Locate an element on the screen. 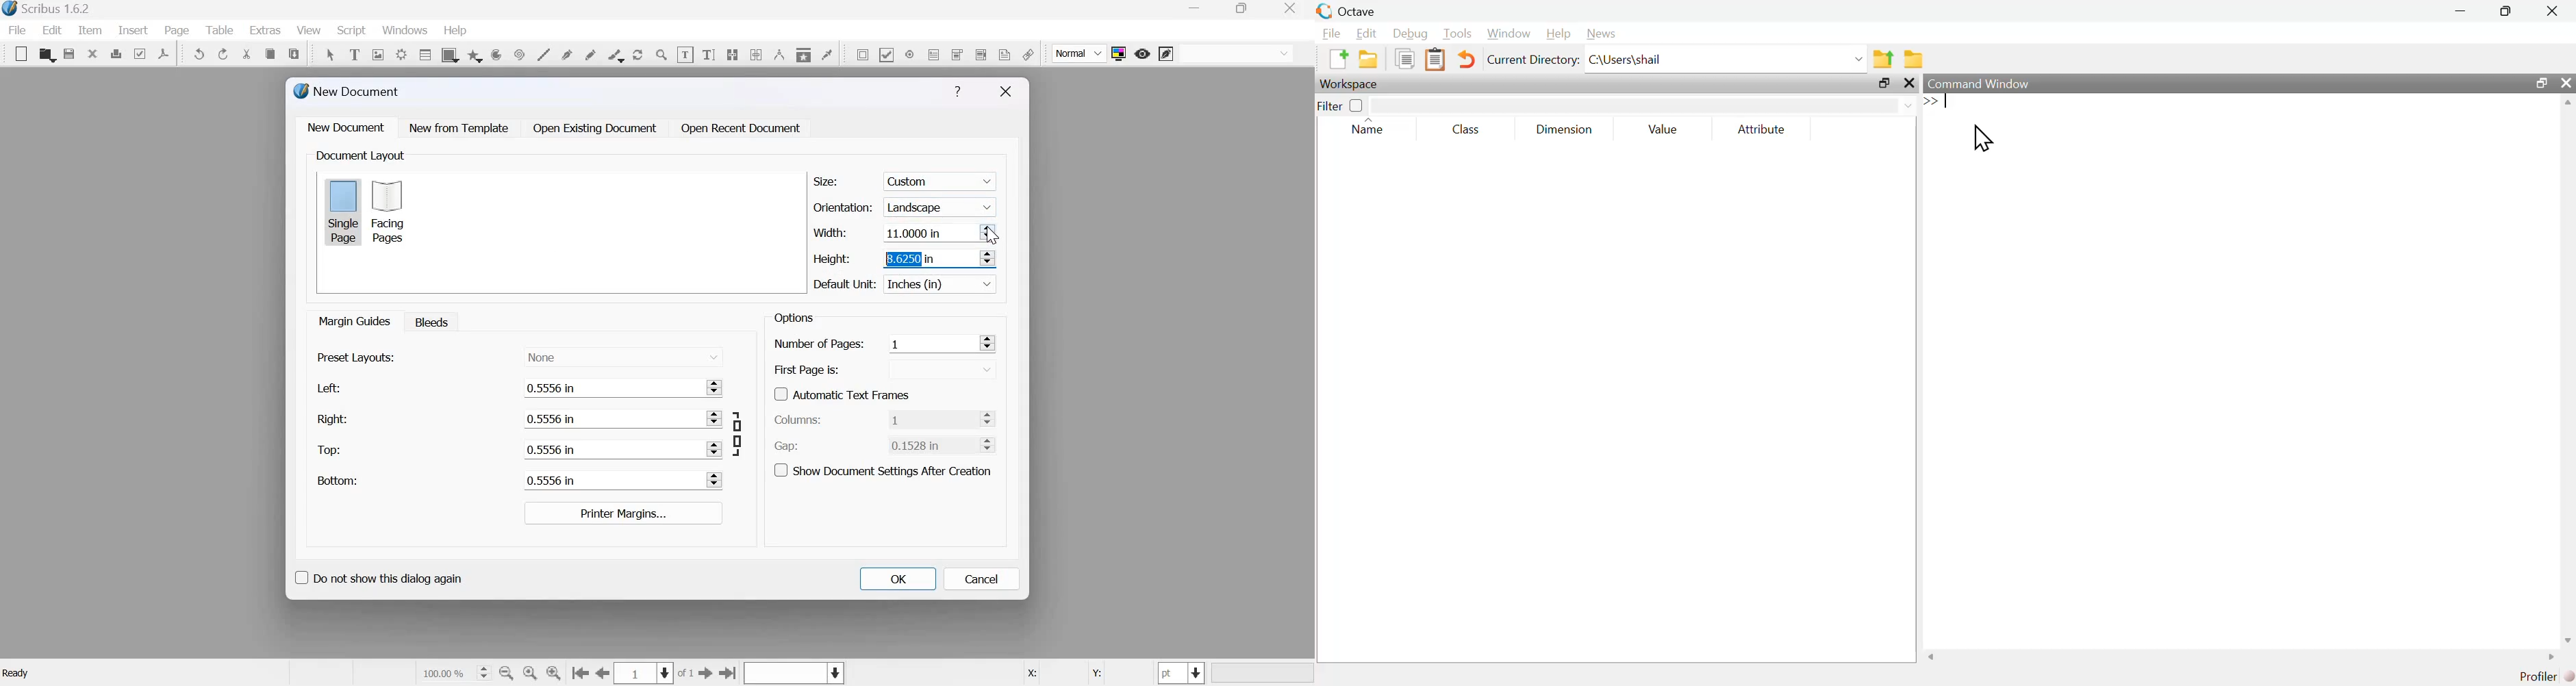  page is located at coordinates (177, 30).